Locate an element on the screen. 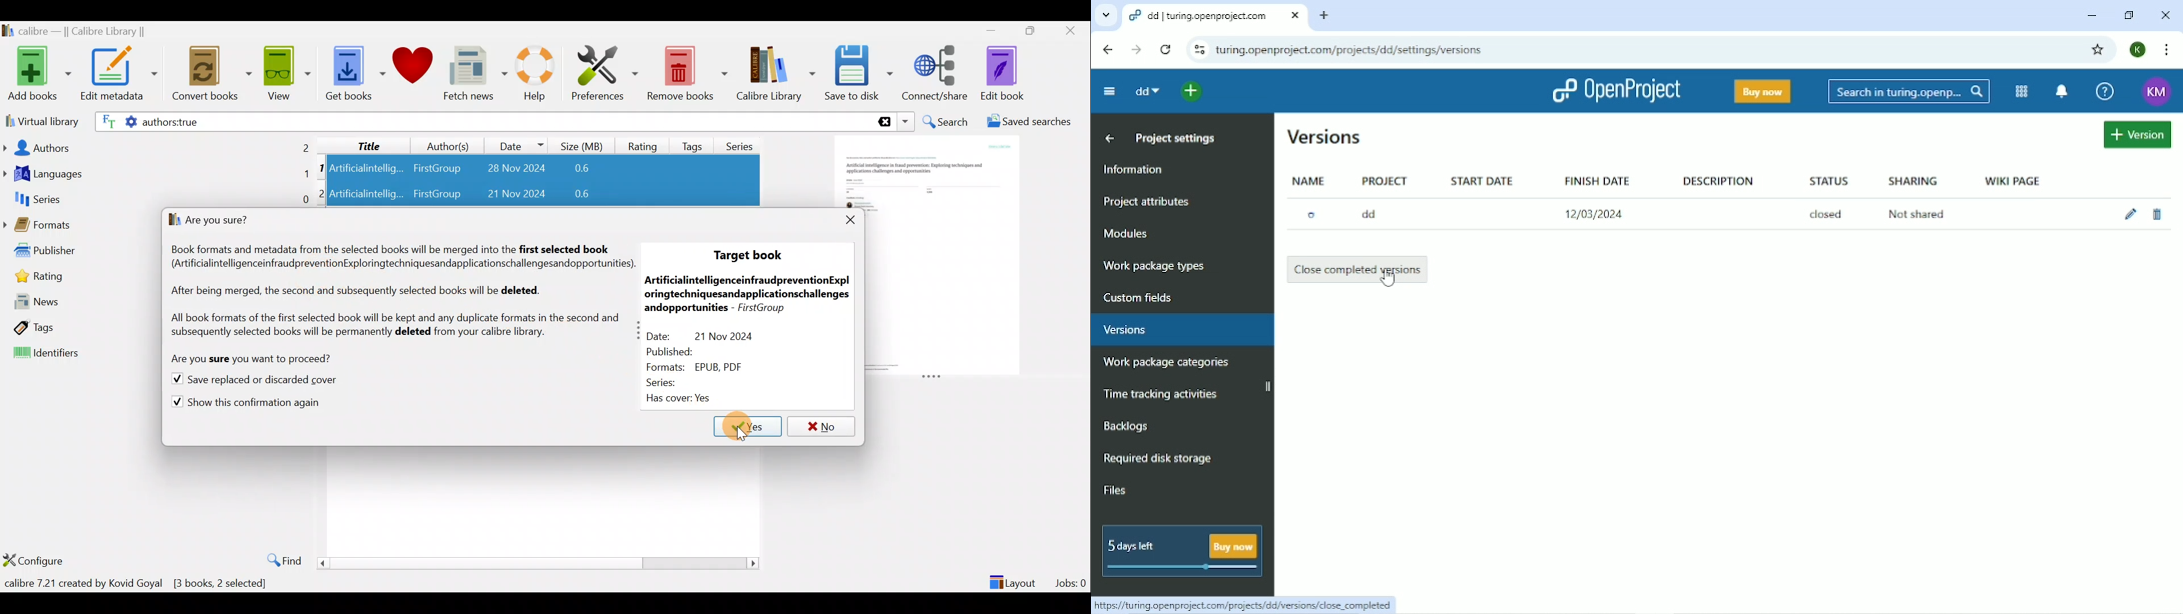 Image resolution: width=2184 pixels, height=616 pixels. Create version is located at coordinates (2138, 135).